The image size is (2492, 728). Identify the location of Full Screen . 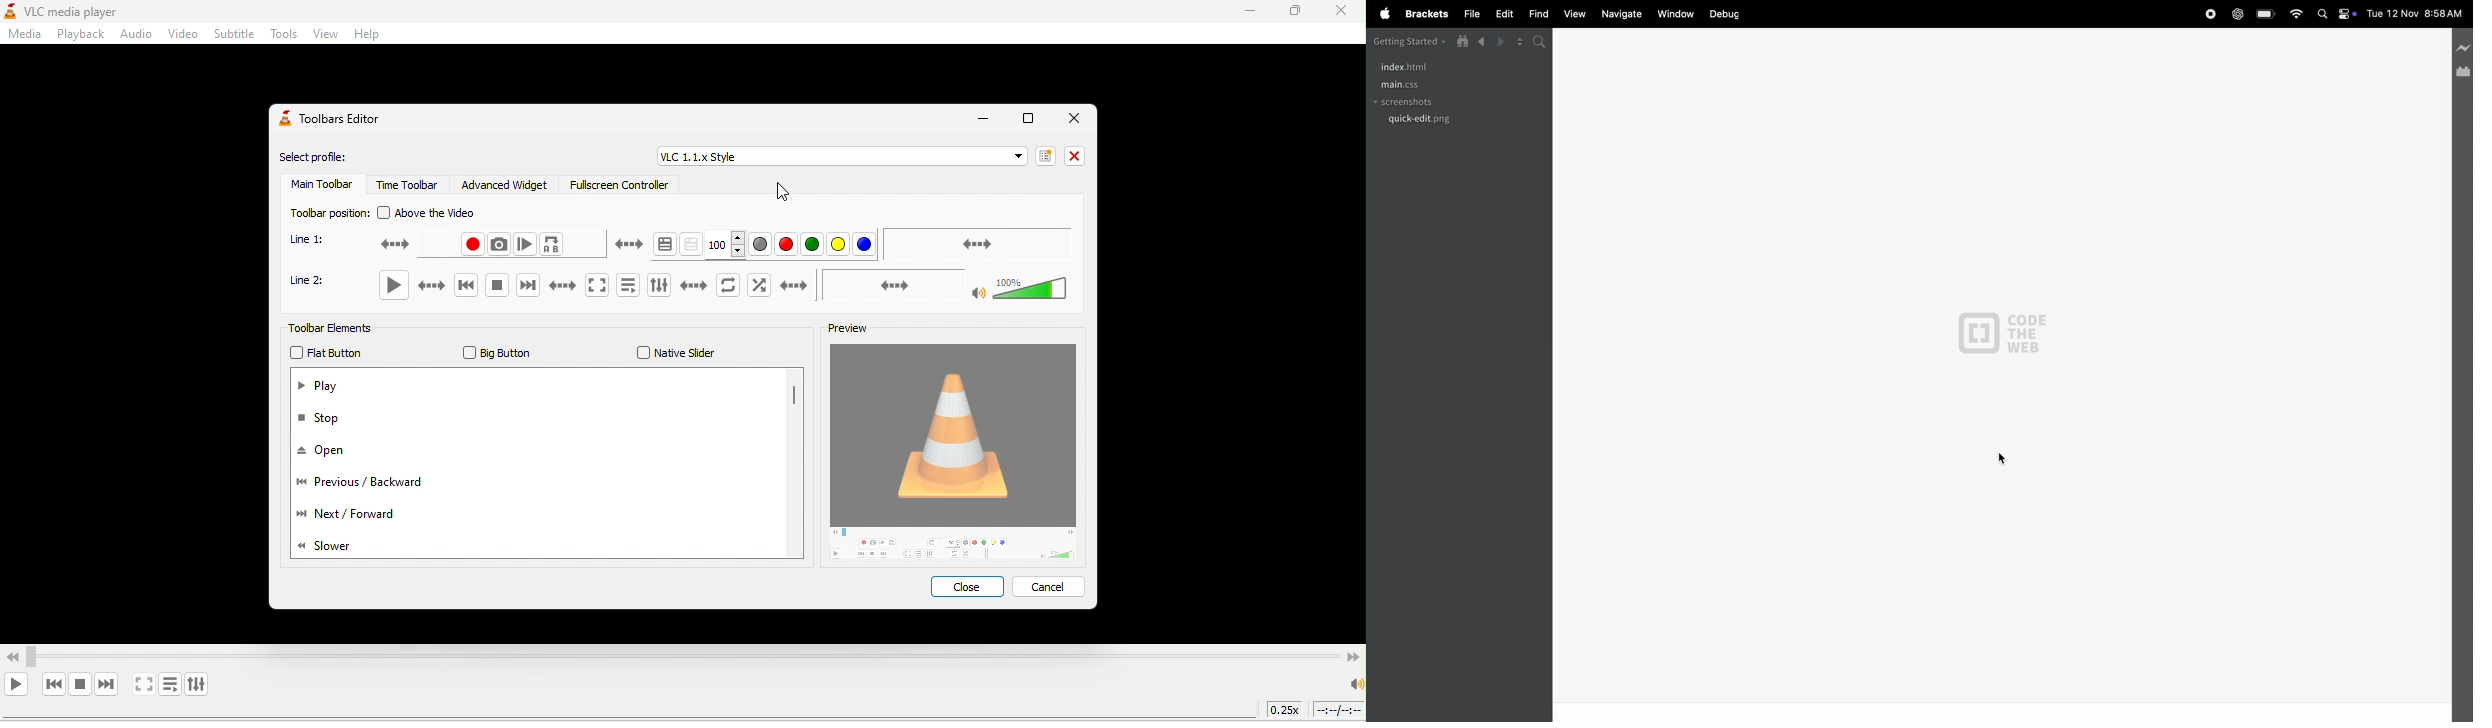
(1025, 121).